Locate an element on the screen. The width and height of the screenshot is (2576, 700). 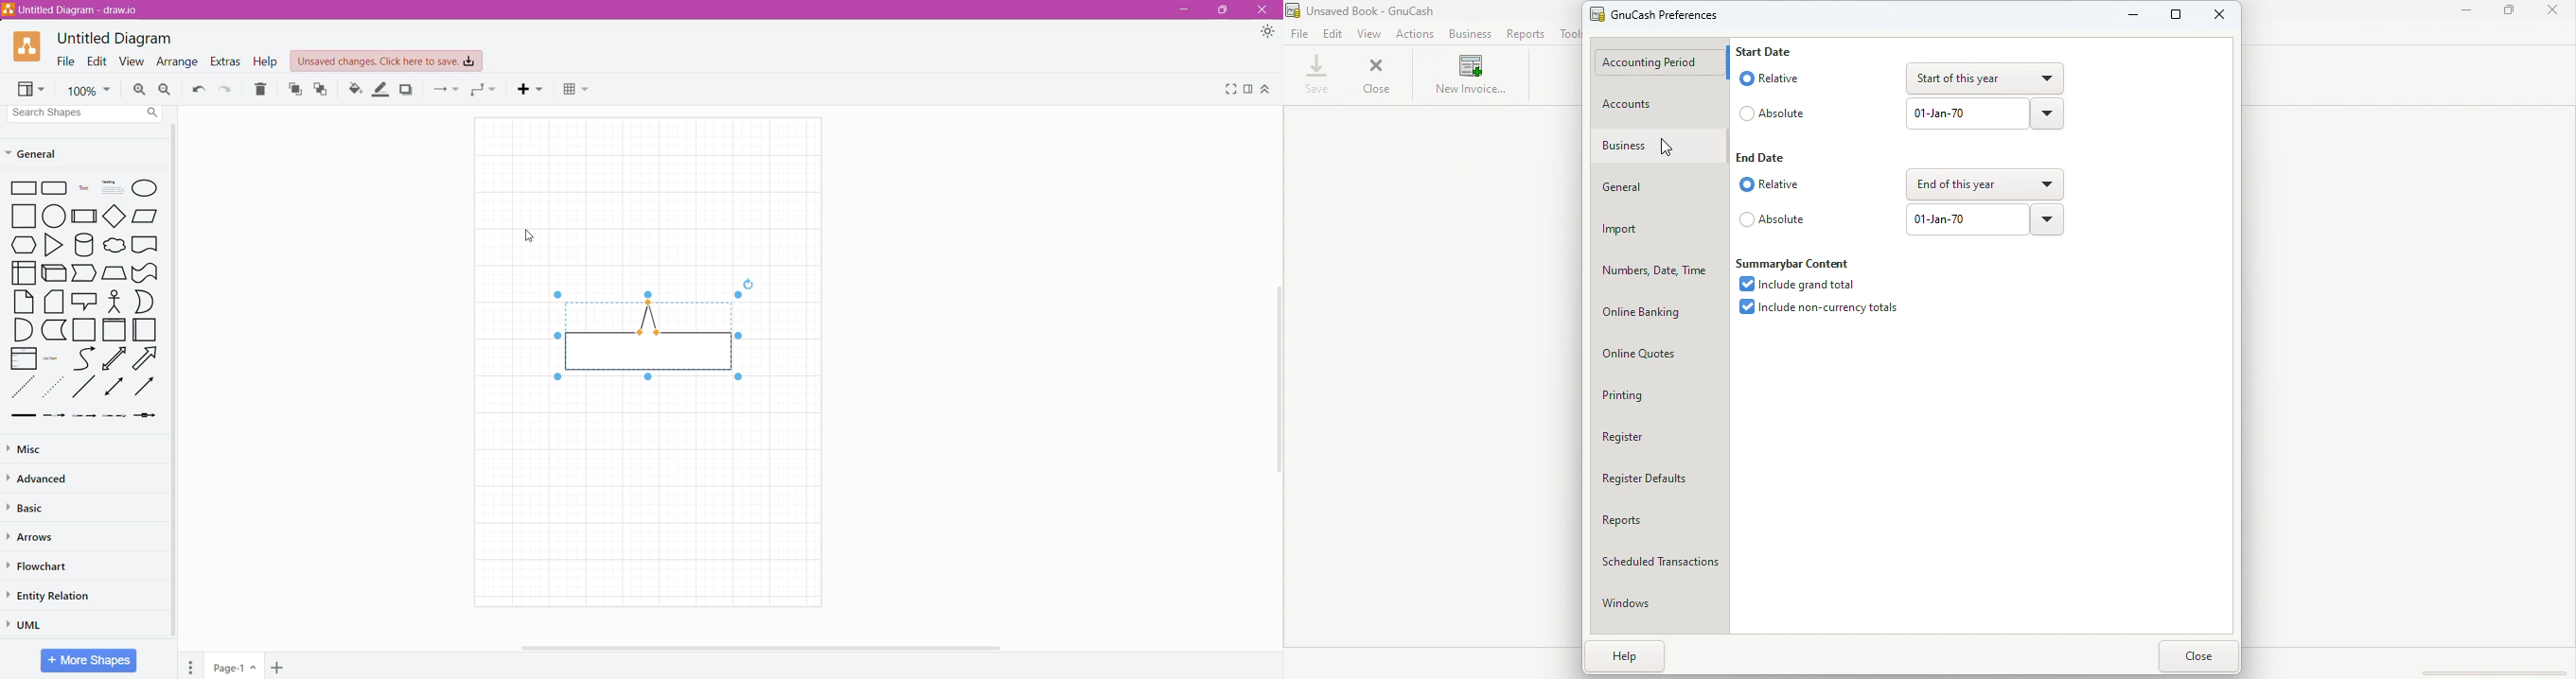
Online banking is located at coordinates (1656, 310).